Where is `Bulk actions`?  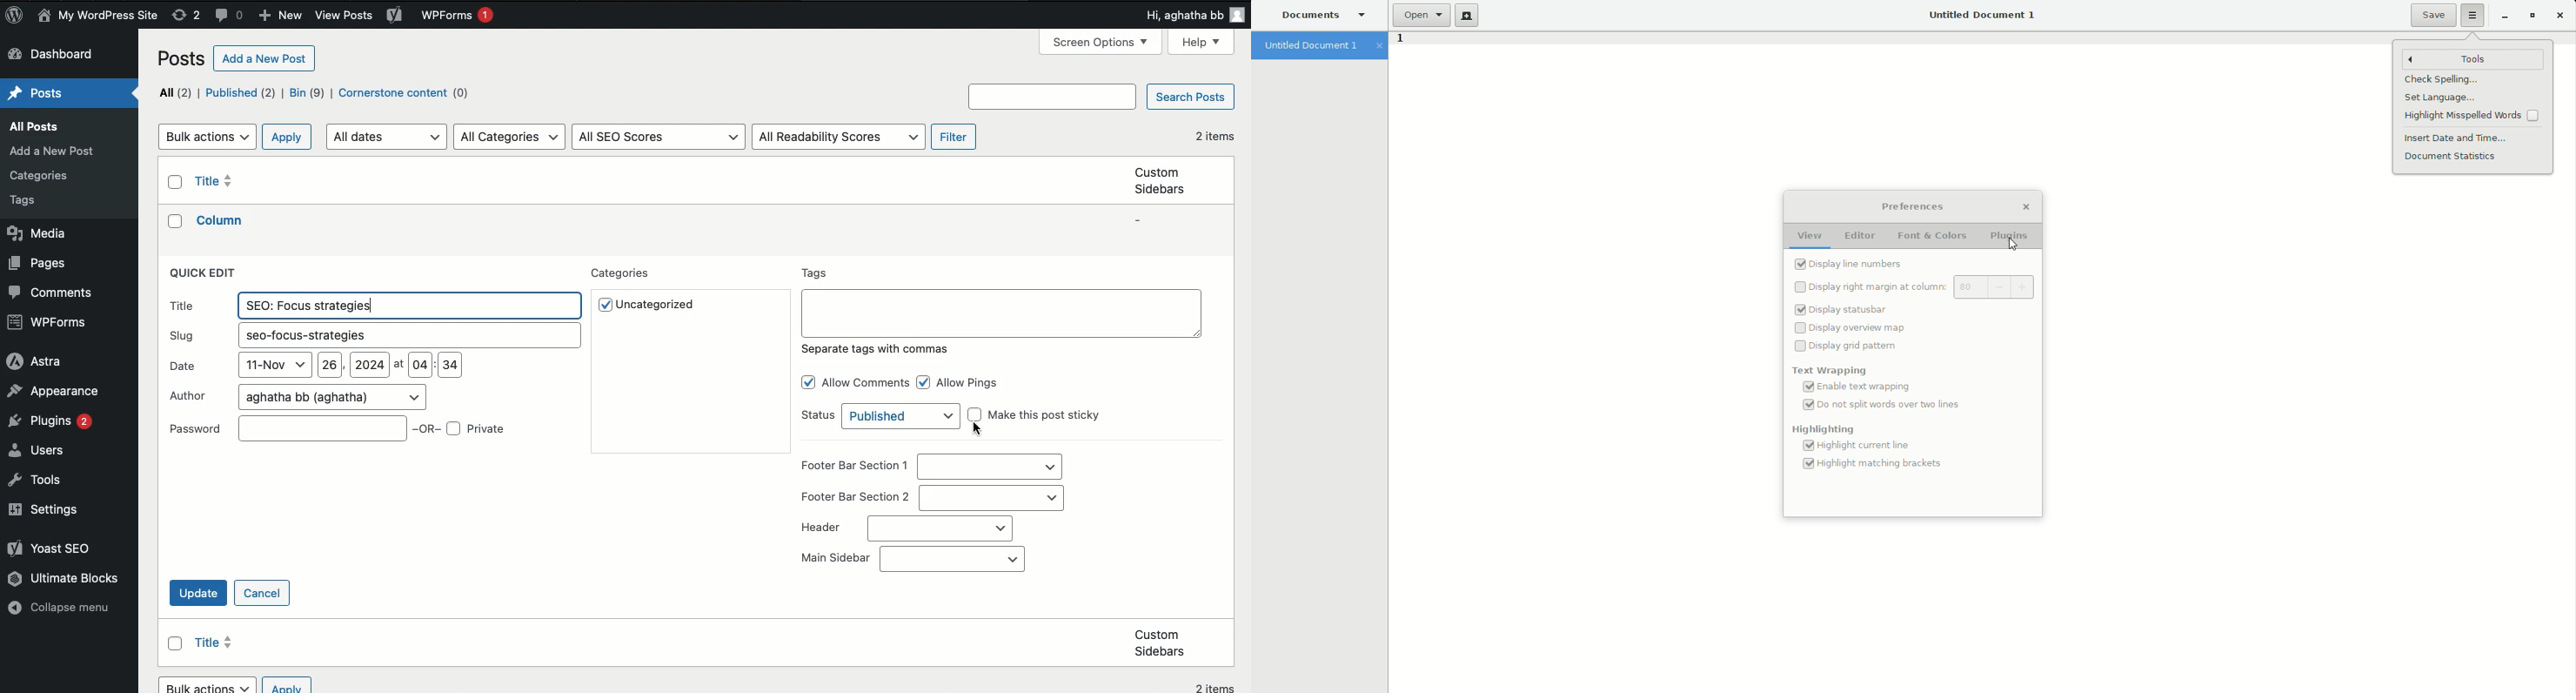
Bulk actions is located at coordinates (207, 137).